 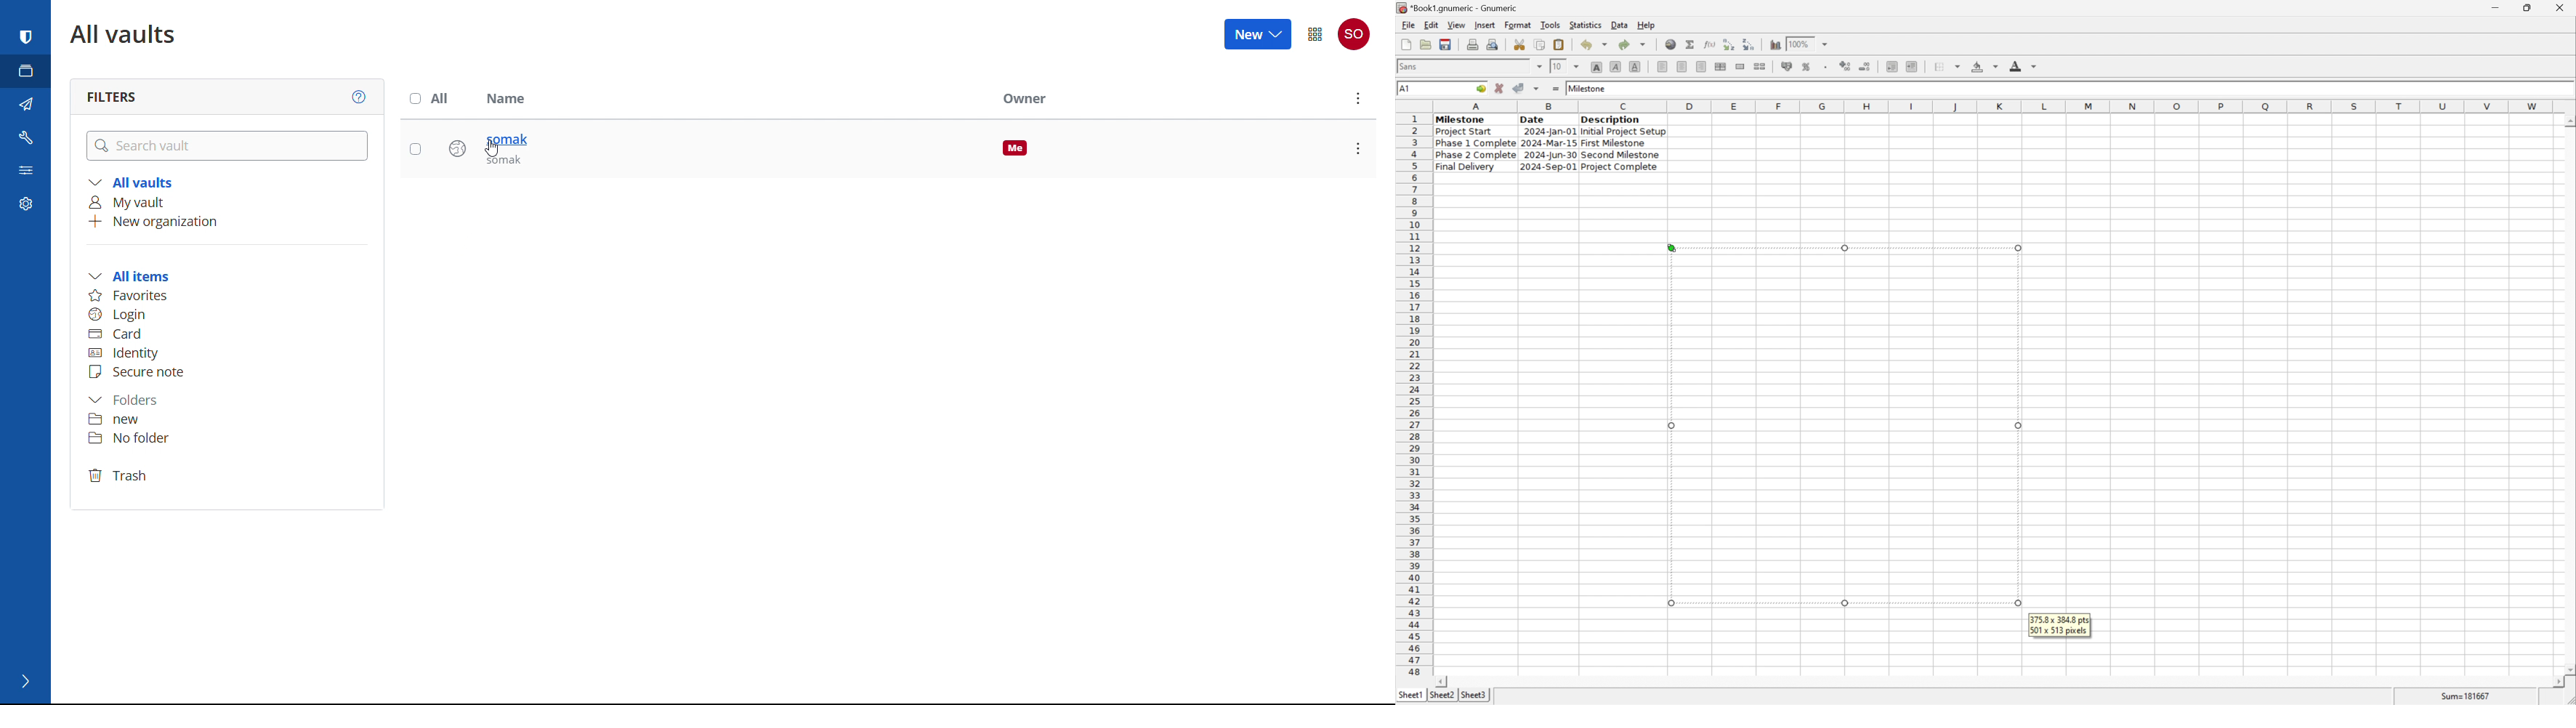 I want to click on column names, so click(x=1995, y=106).